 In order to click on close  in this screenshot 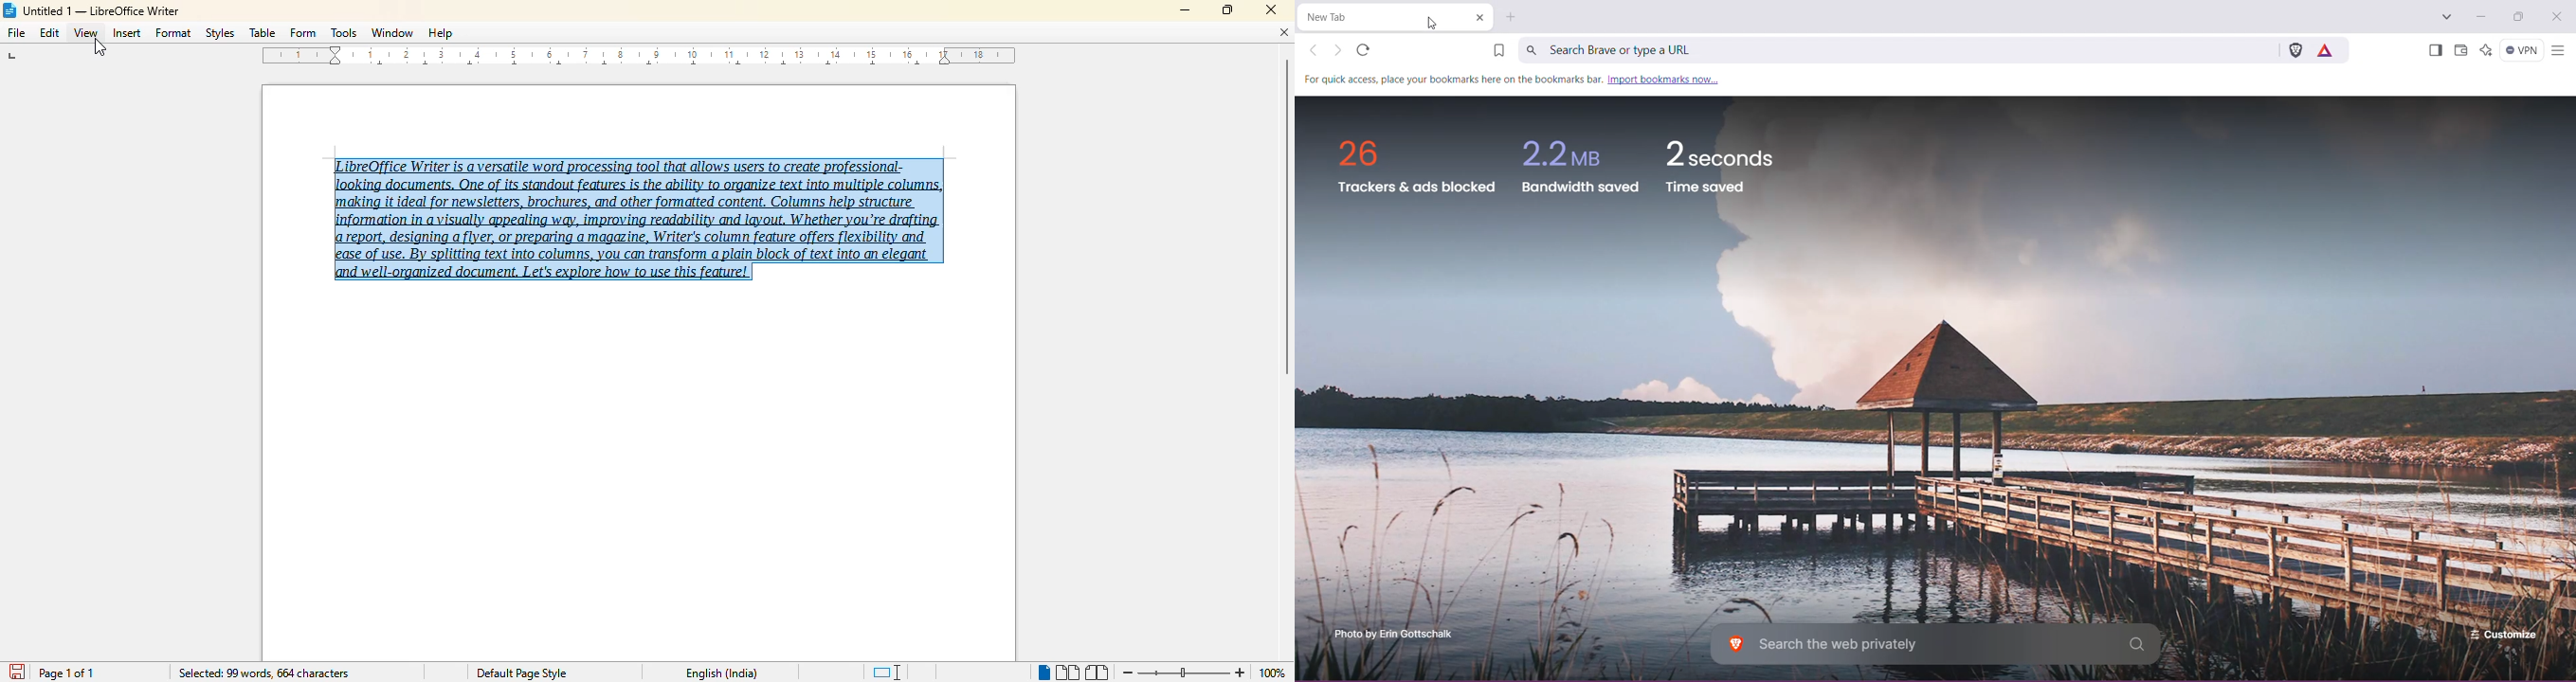, I will do `click(1271, 9)`.